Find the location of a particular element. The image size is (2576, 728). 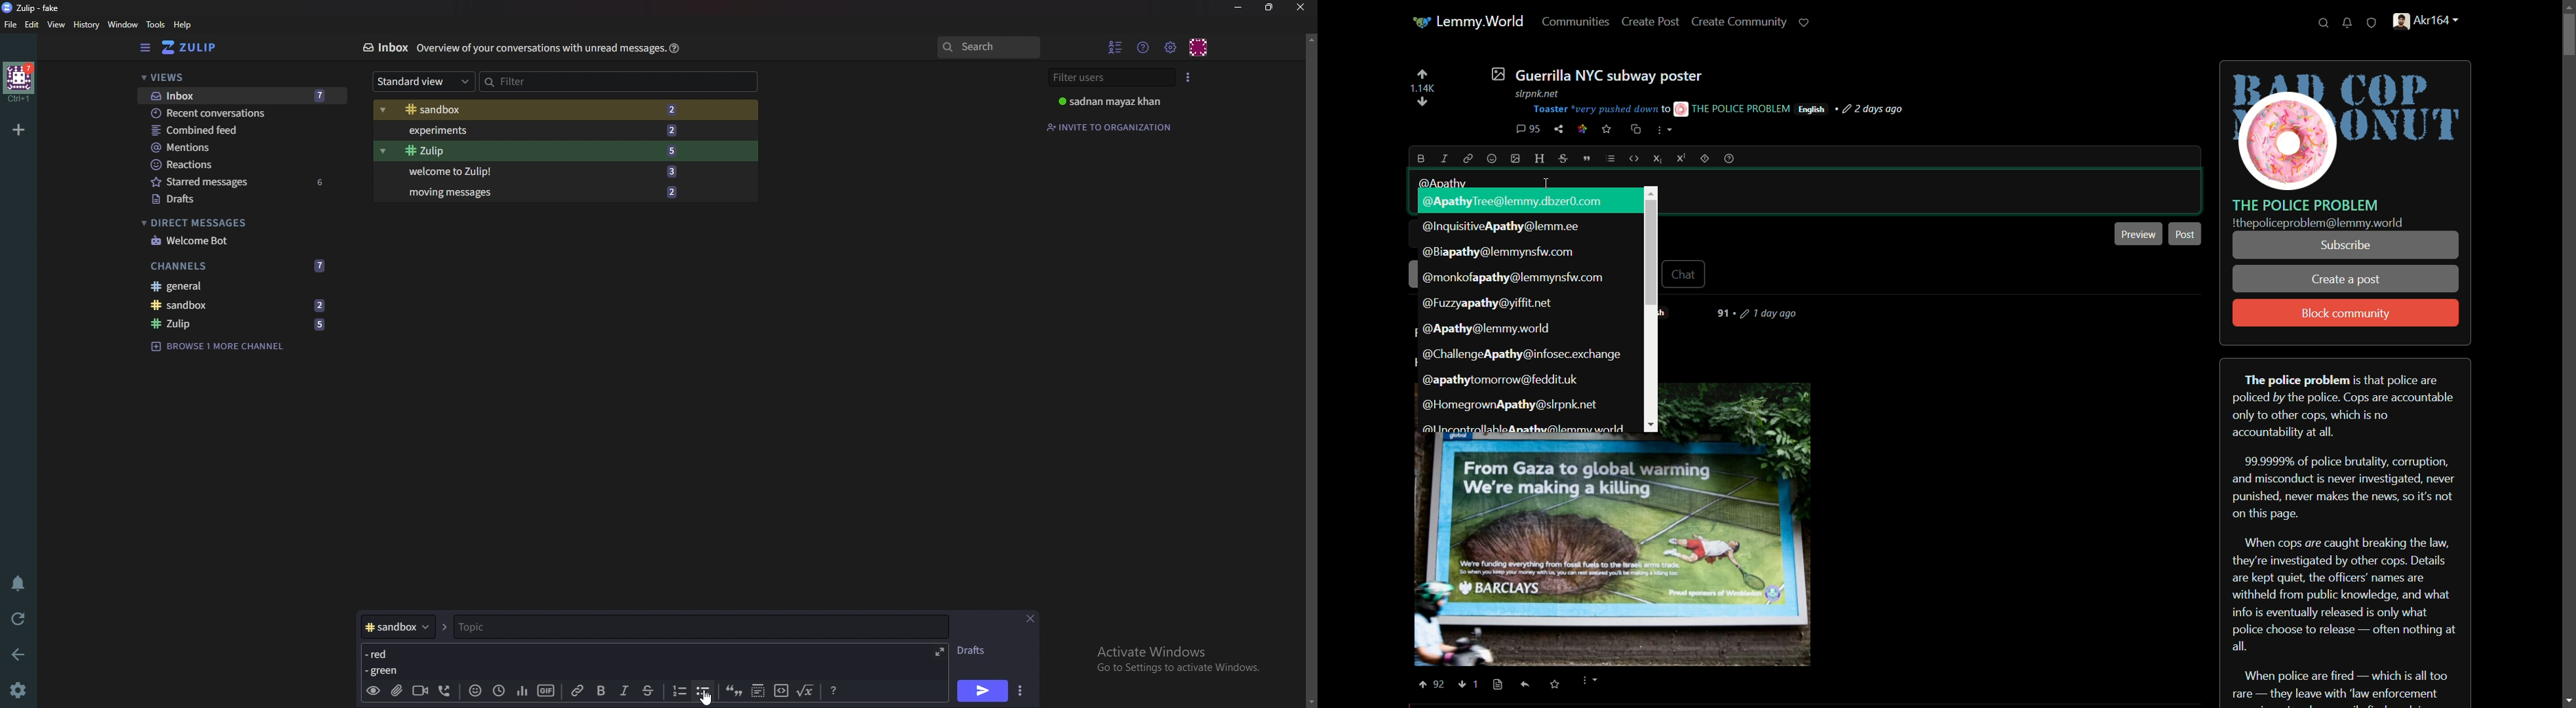

scroll bar is located at coordinates (2567, 355).